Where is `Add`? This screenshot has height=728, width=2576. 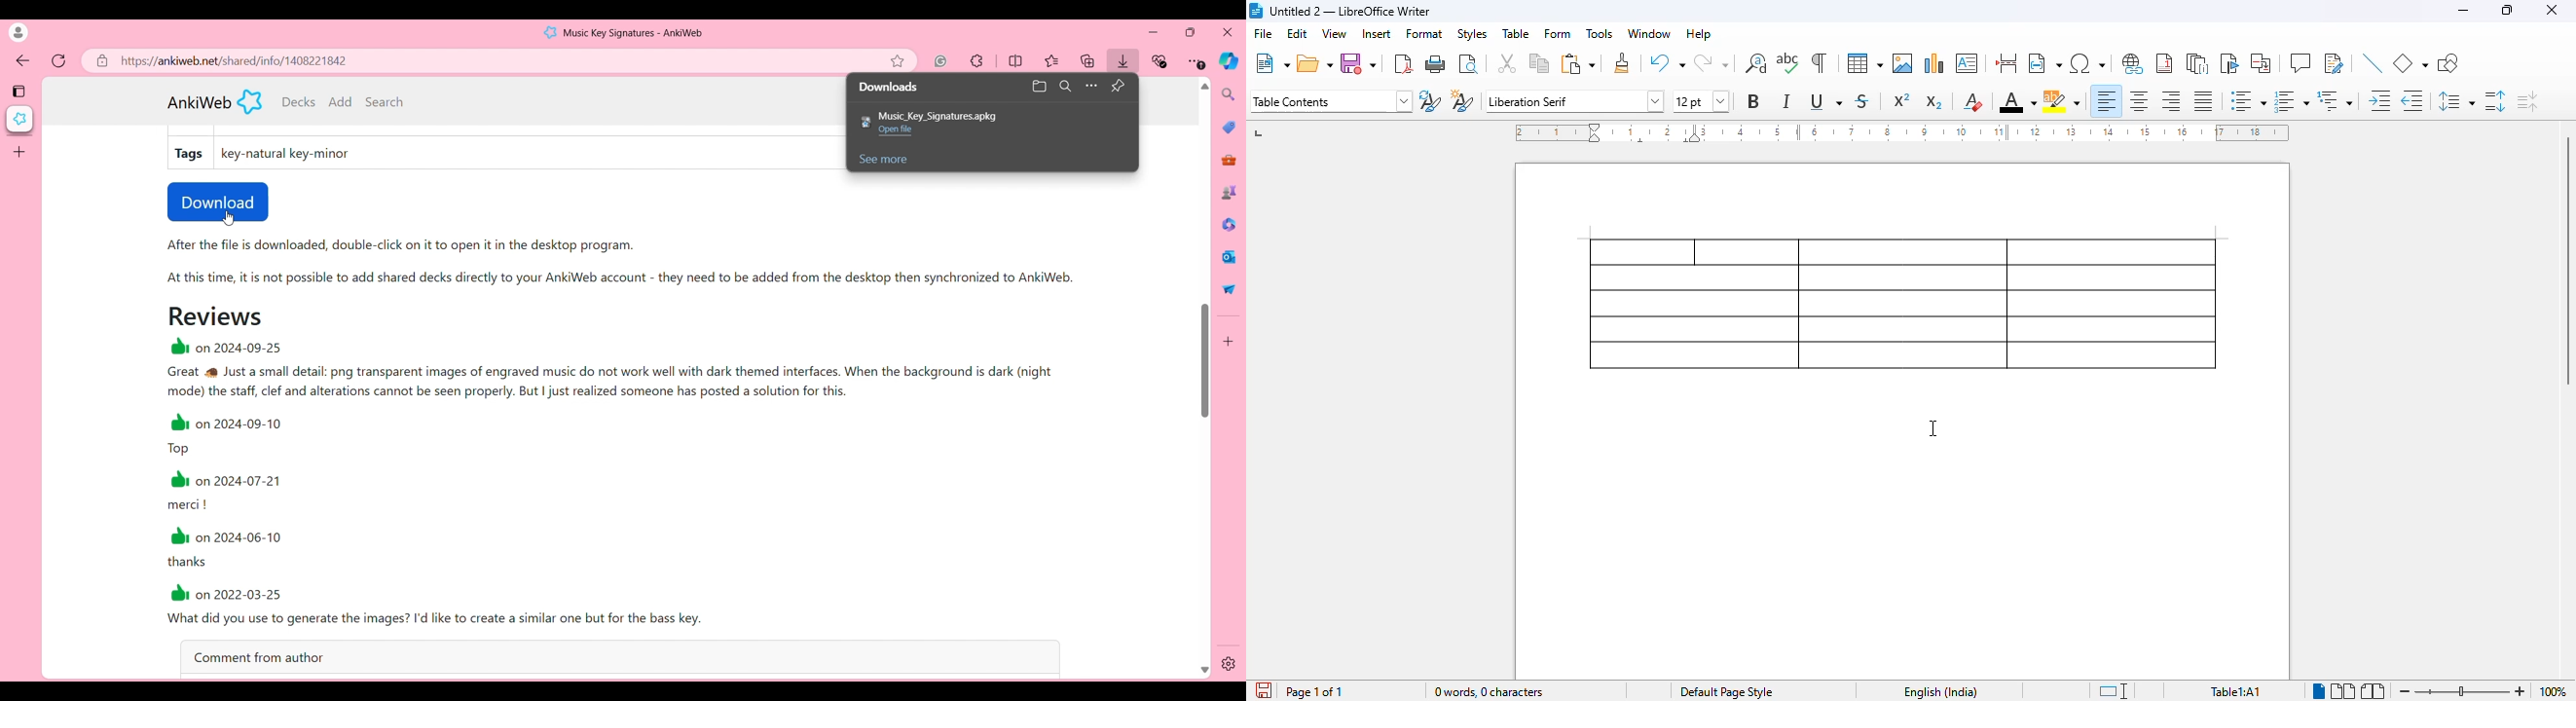
Add is located at coordinates (341, 101).